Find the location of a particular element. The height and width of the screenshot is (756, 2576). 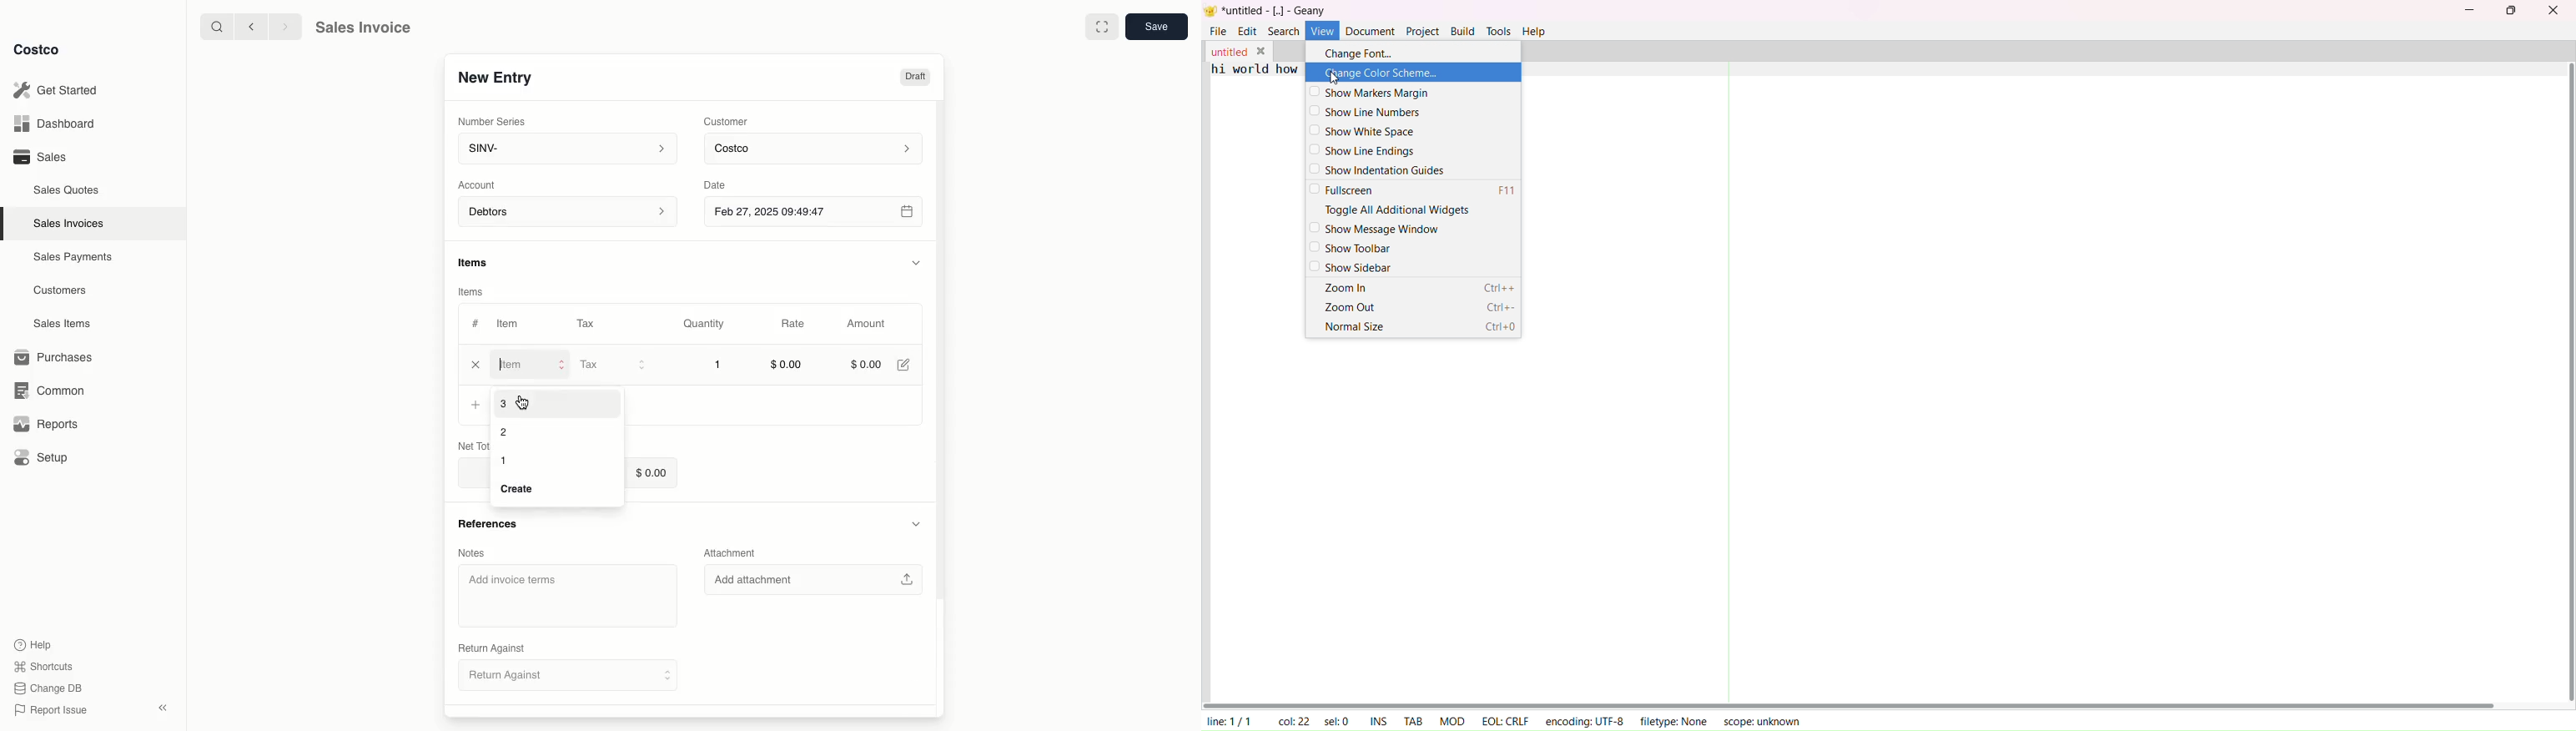

Customer is located at coordinates (727, 120).